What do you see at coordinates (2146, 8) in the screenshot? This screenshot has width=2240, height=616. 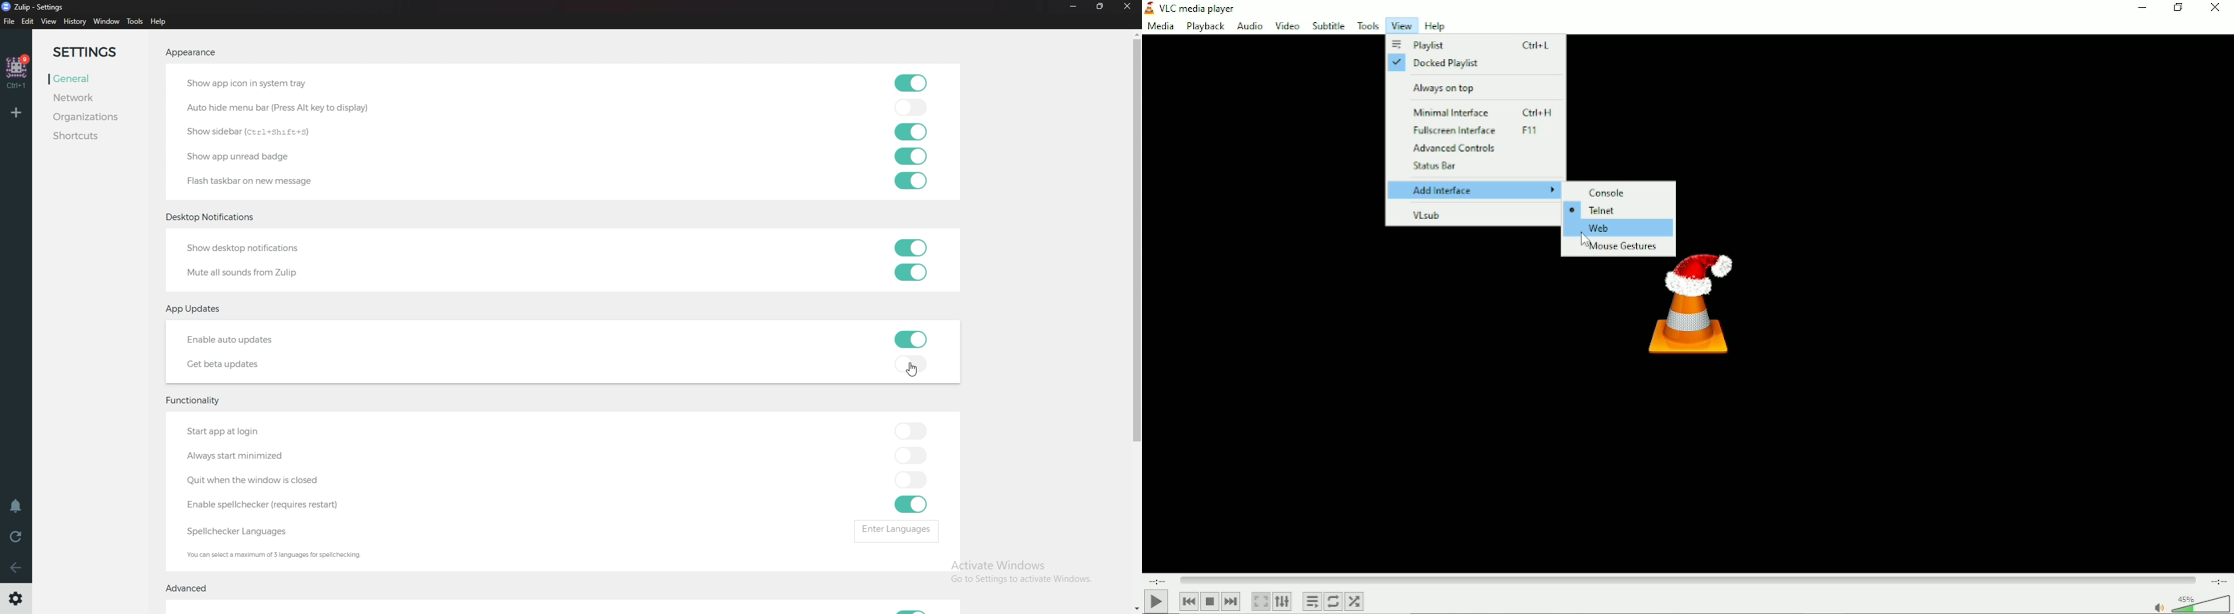 I see `Minimize` at bounding box center [2146, 8].